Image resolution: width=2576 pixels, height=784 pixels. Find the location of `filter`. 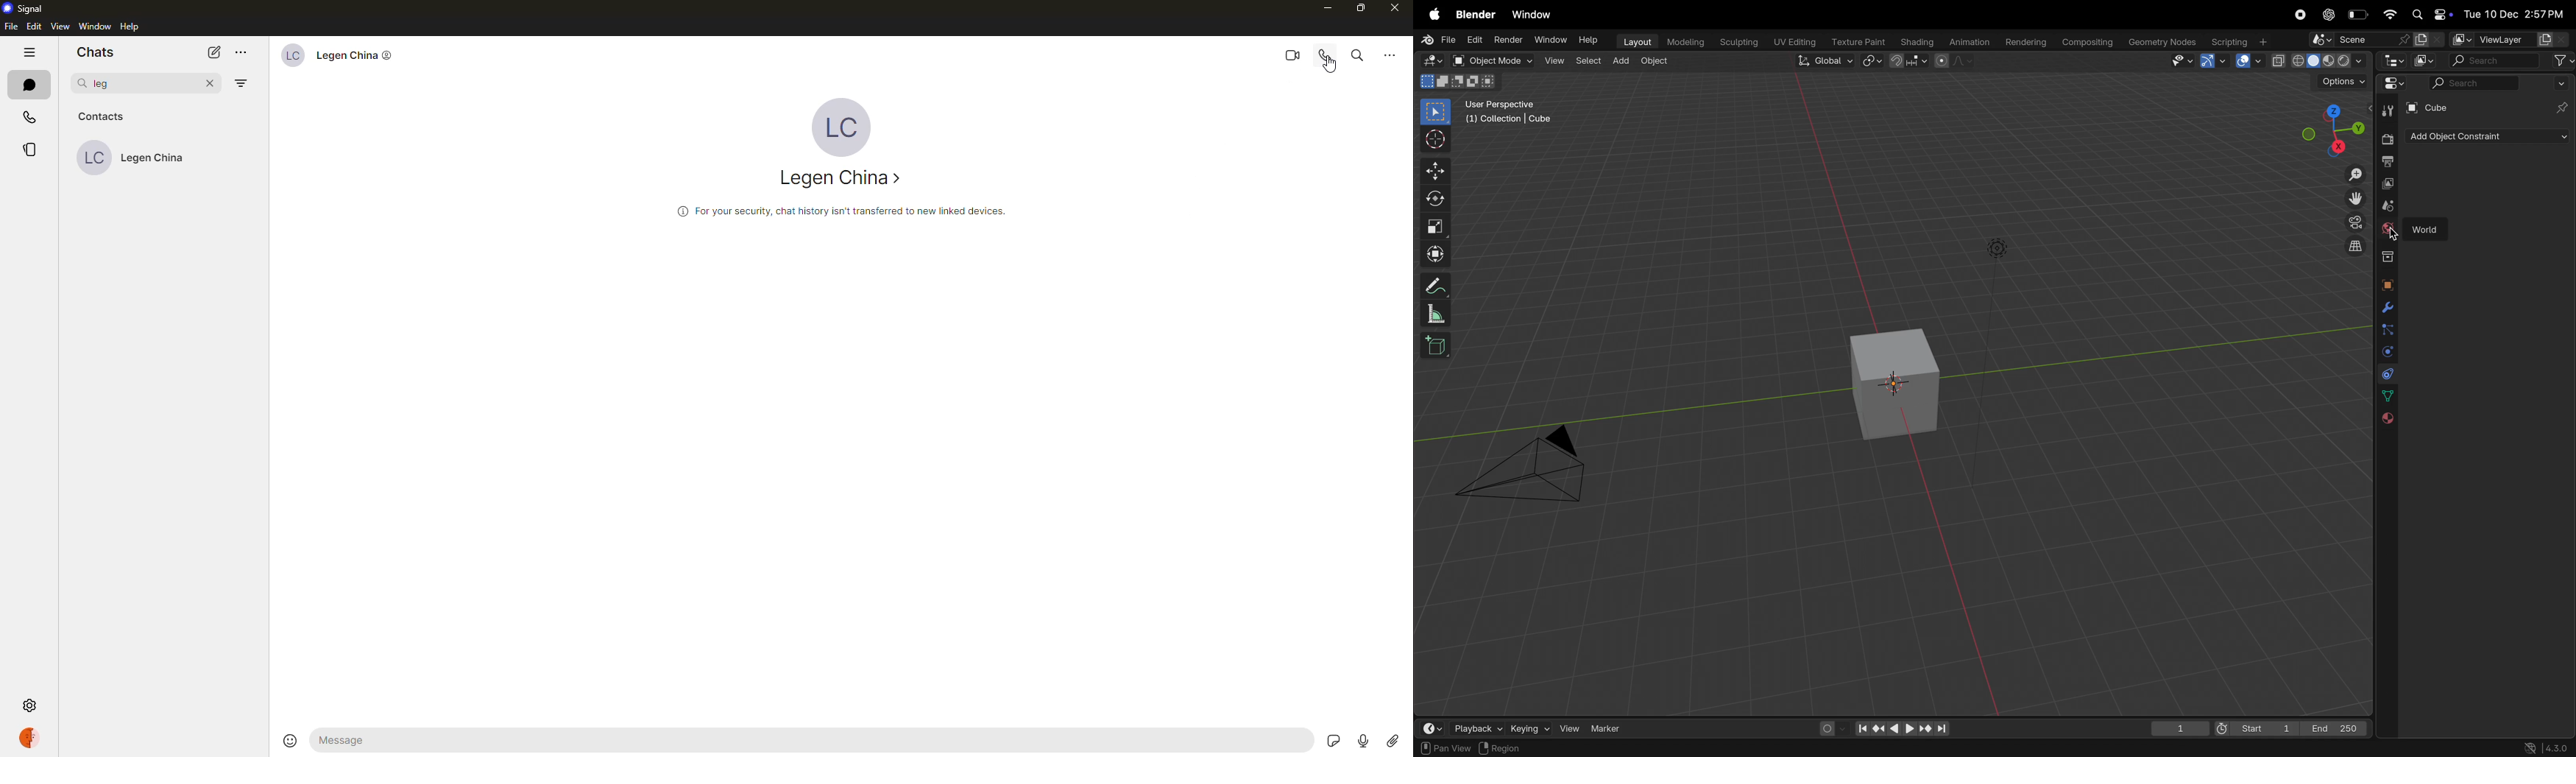

filter is located at coordinates (241, 85).